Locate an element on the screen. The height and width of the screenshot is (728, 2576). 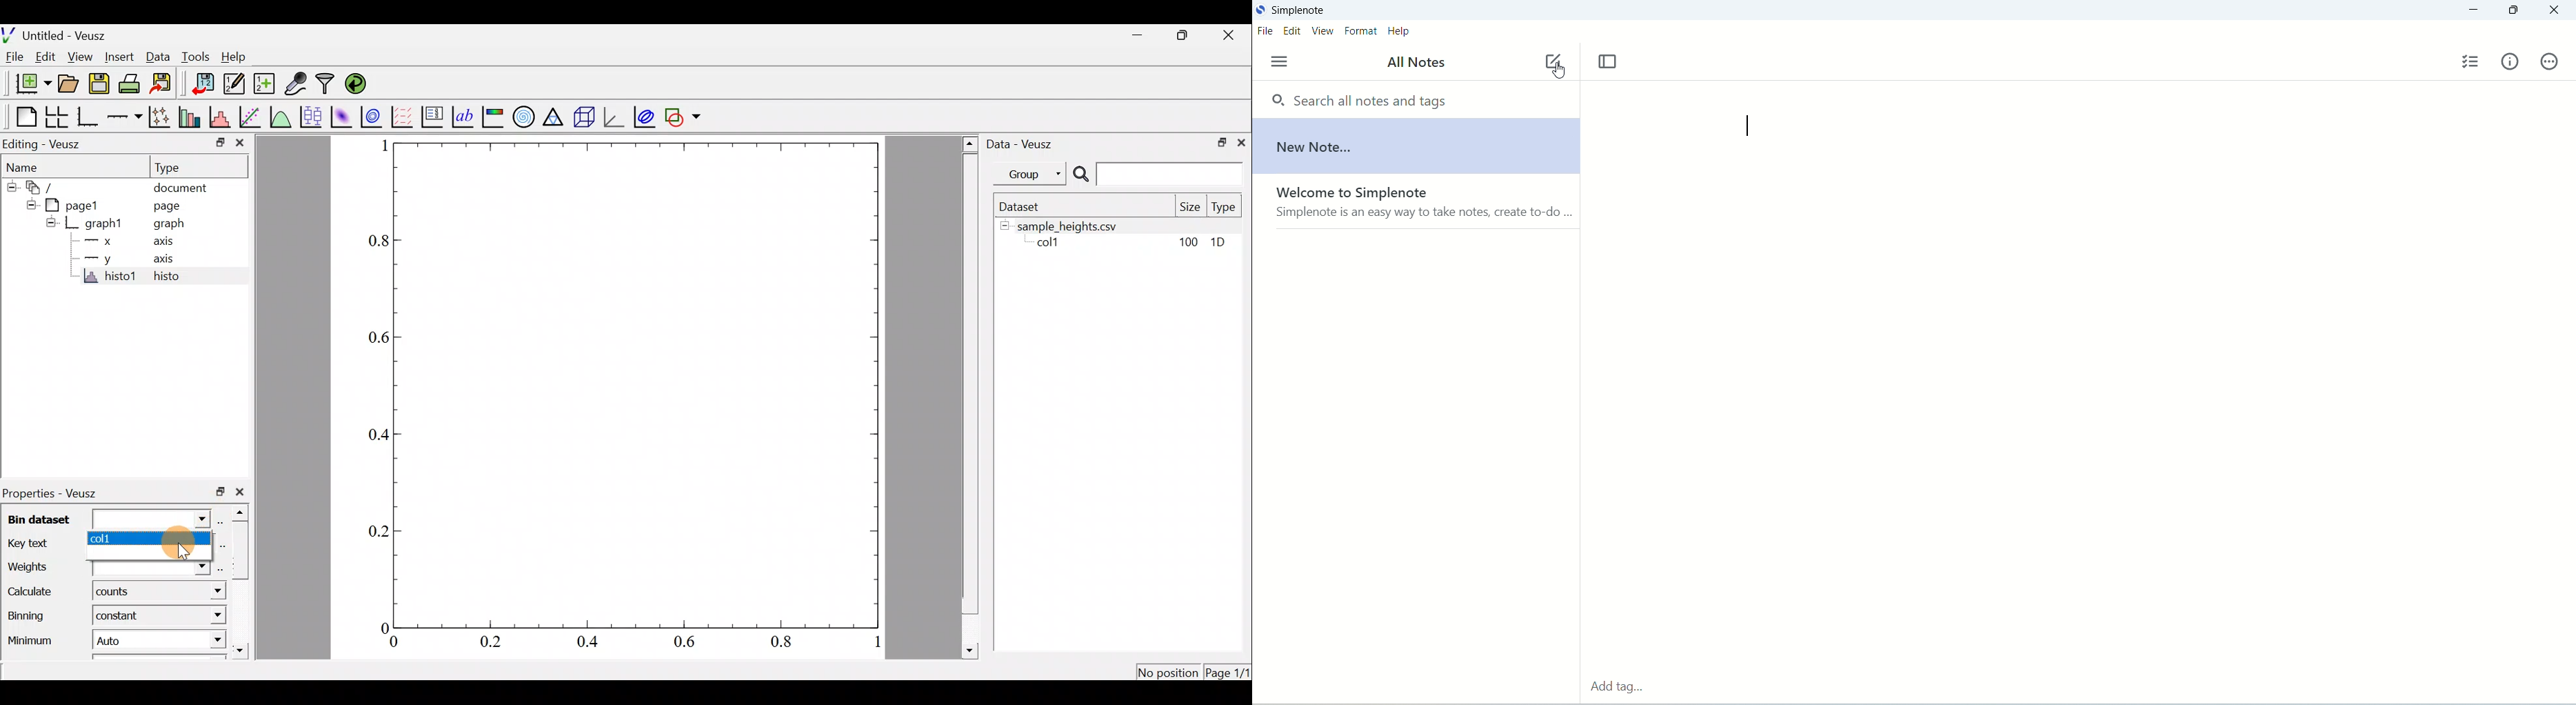
Blank page is located at coordinates (22, 116).